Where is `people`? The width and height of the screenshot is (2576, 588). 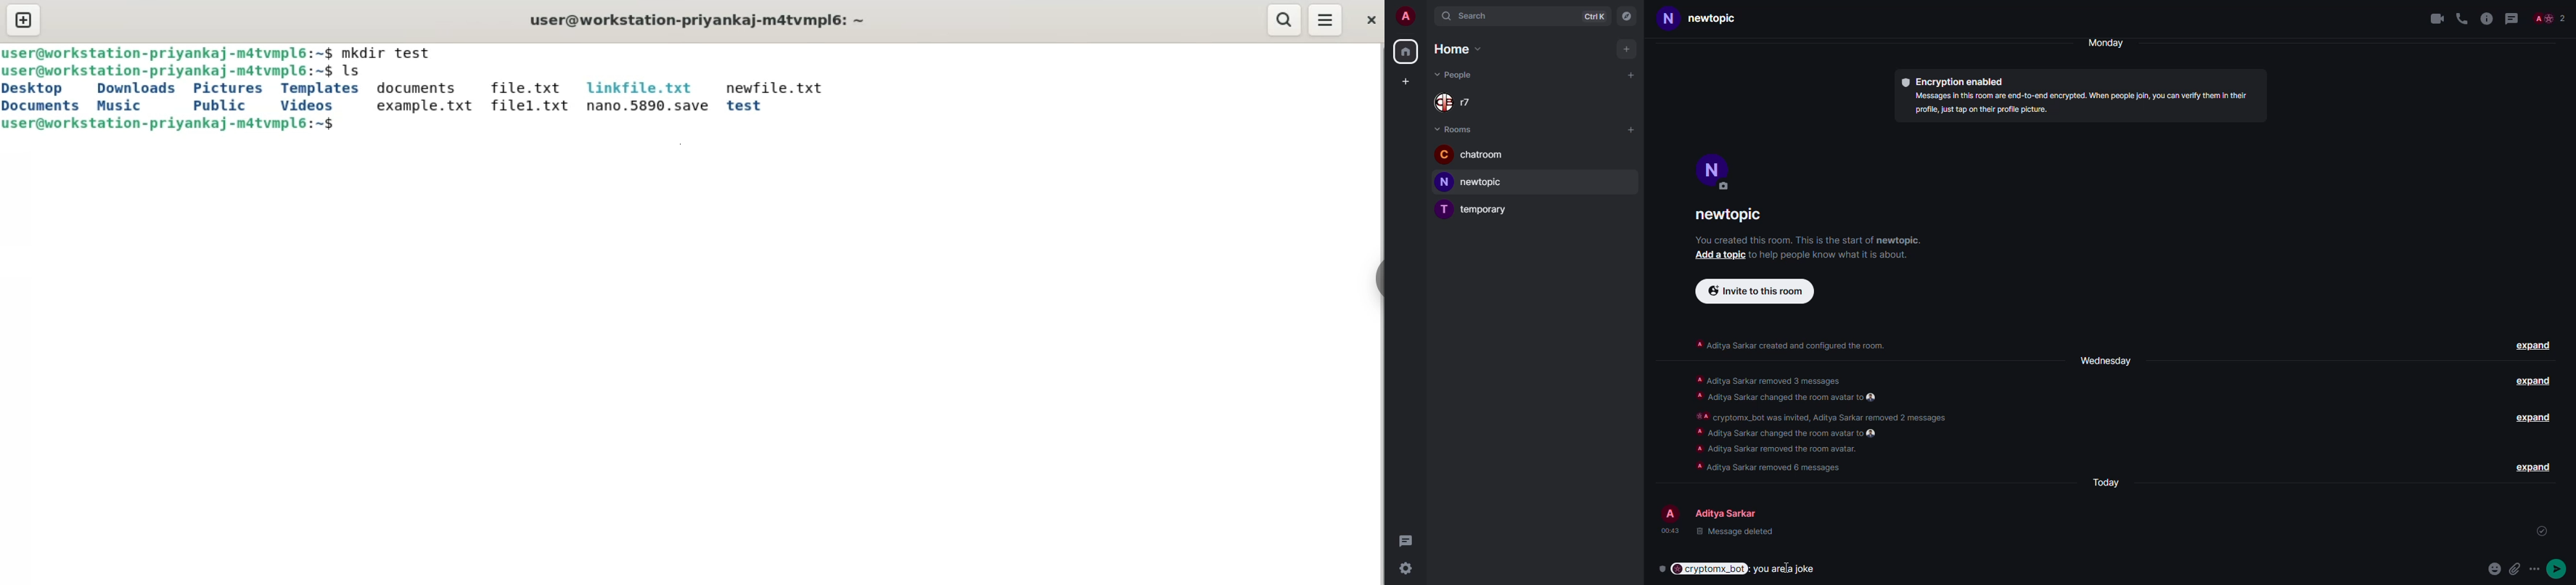
people is located at coordinates (1459, 102).